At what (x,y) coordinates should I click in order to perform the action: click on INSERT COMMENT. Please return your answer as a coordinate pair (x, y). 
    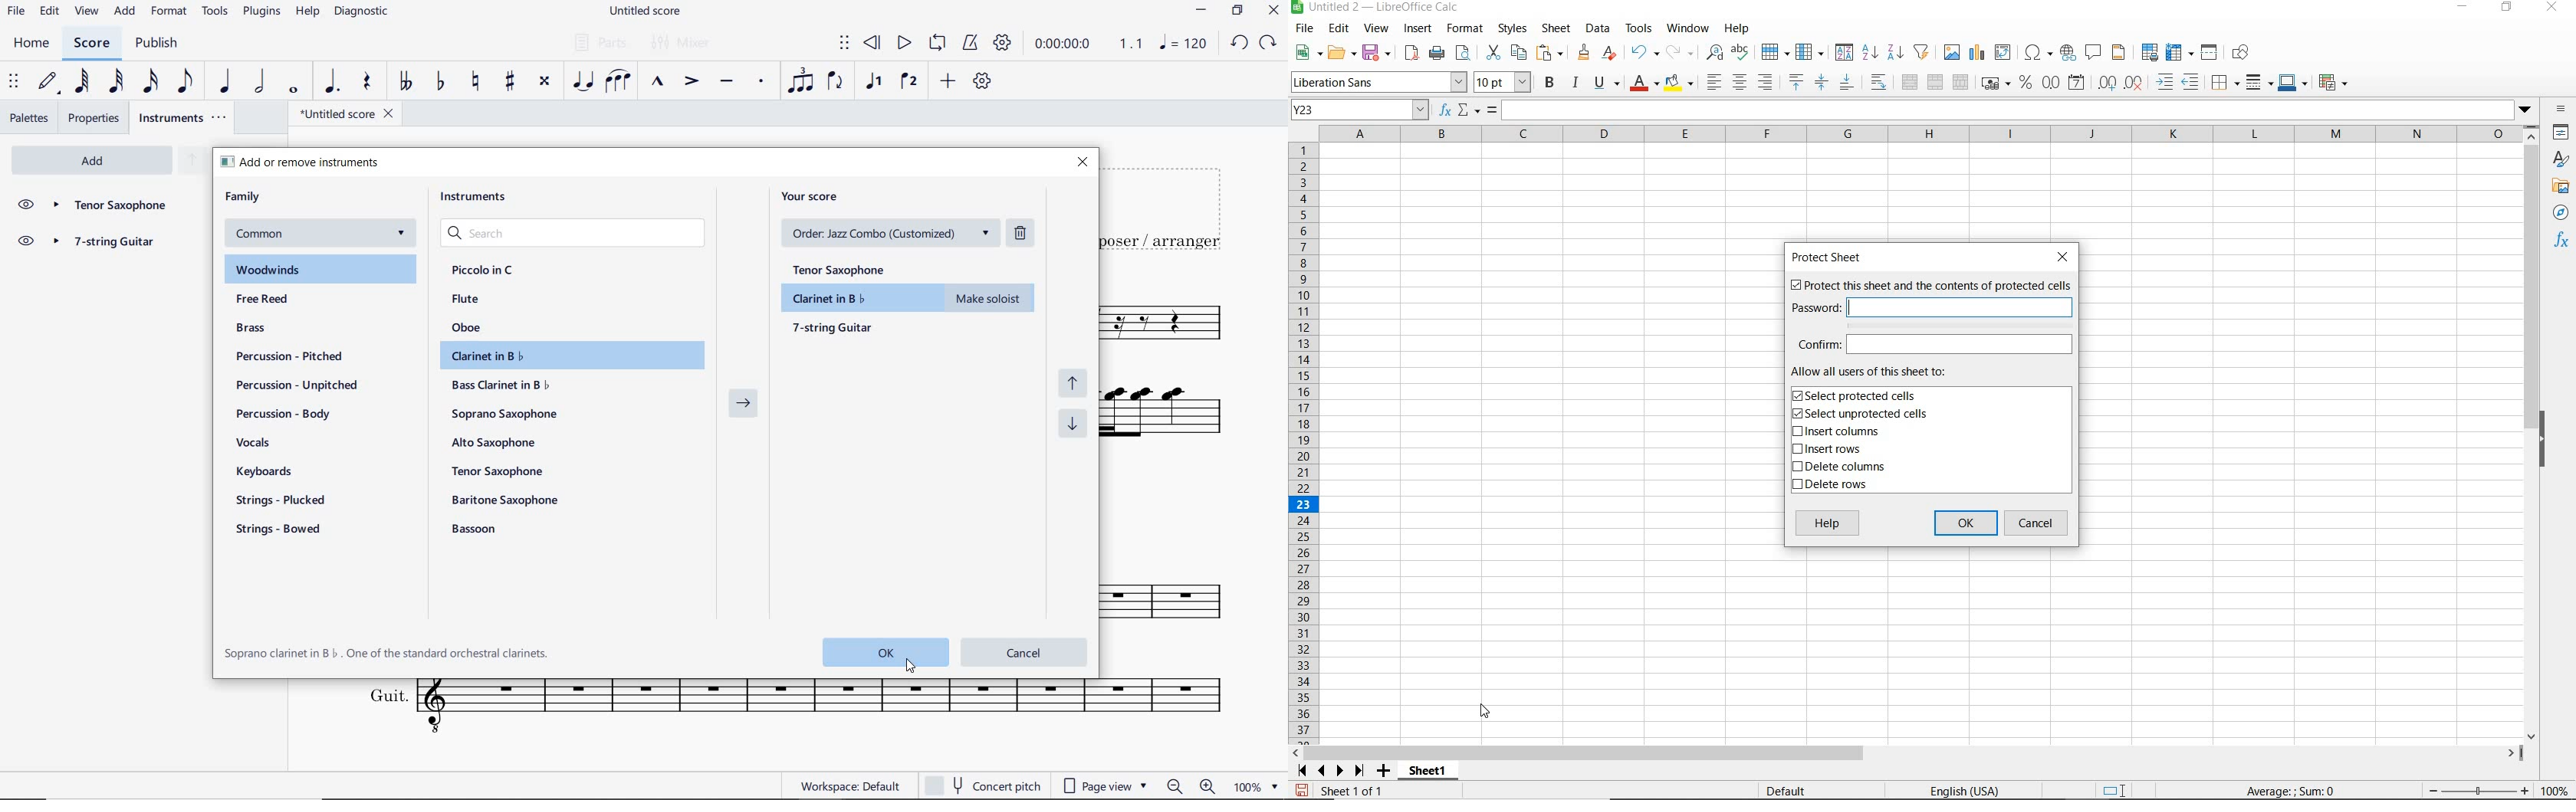
    Looking at the image, I should click on (2093, 51).